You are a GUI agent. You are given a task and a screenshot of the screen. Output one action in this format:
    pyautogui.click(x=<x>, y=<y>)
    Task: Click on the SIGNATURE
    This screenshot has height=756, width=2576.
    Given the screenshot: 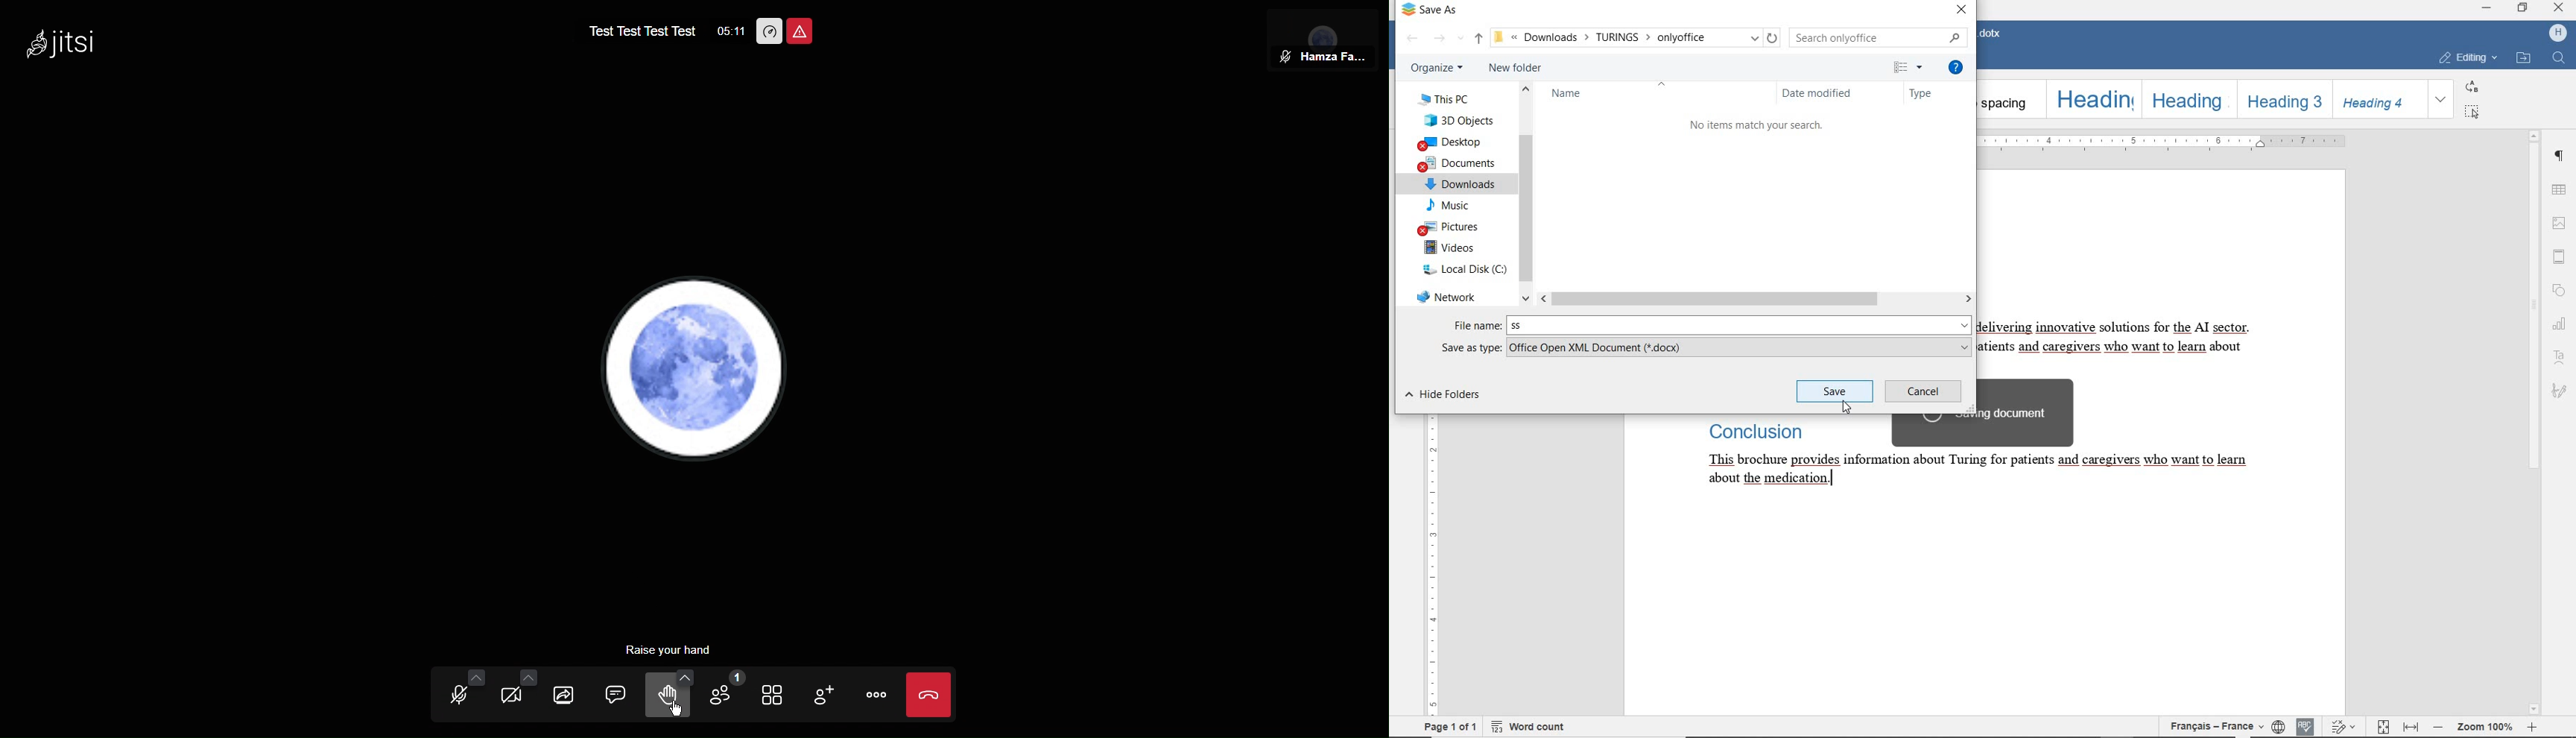 What is the action you would take?
    pyautogui.click(x=2561, y=391)
    